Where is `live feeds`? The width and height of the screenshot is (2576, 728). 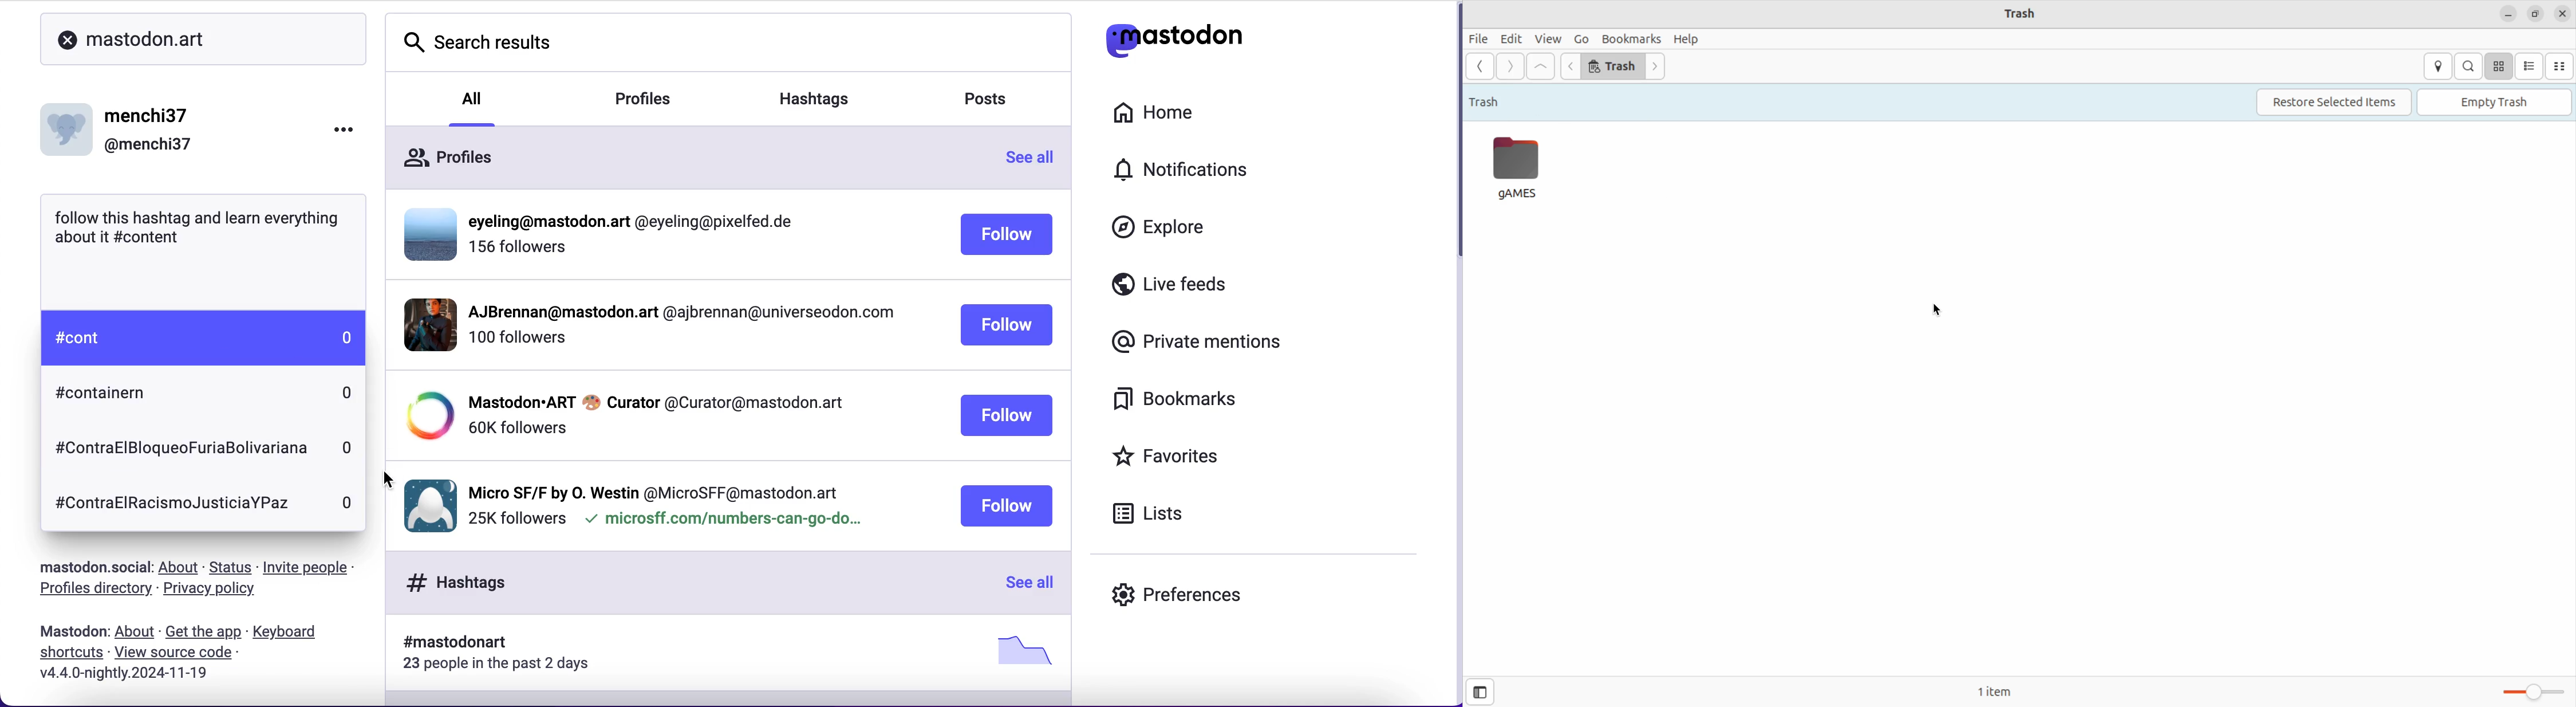 live feeds is located at coordinates (1209, 285).